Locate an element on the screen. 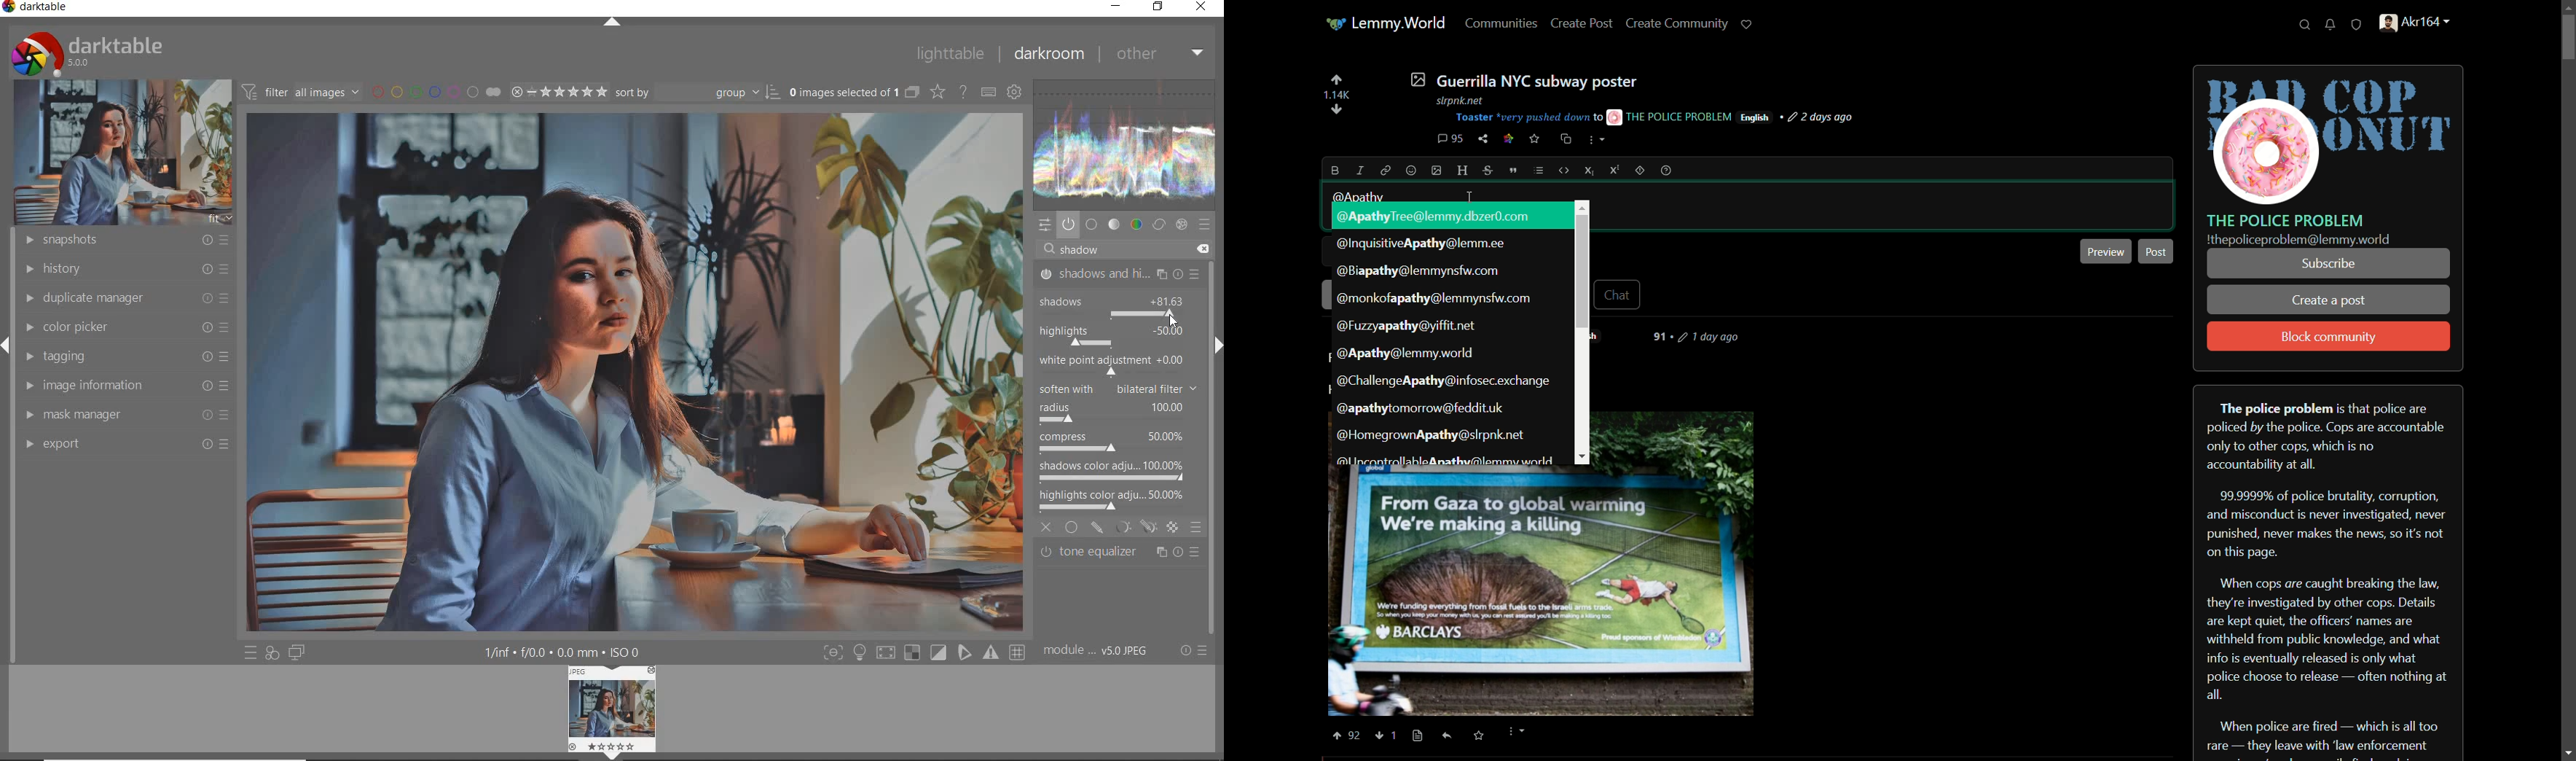 This screenshot has width=2576, height=784. expand/collapse is located at coordinates (611, 23).